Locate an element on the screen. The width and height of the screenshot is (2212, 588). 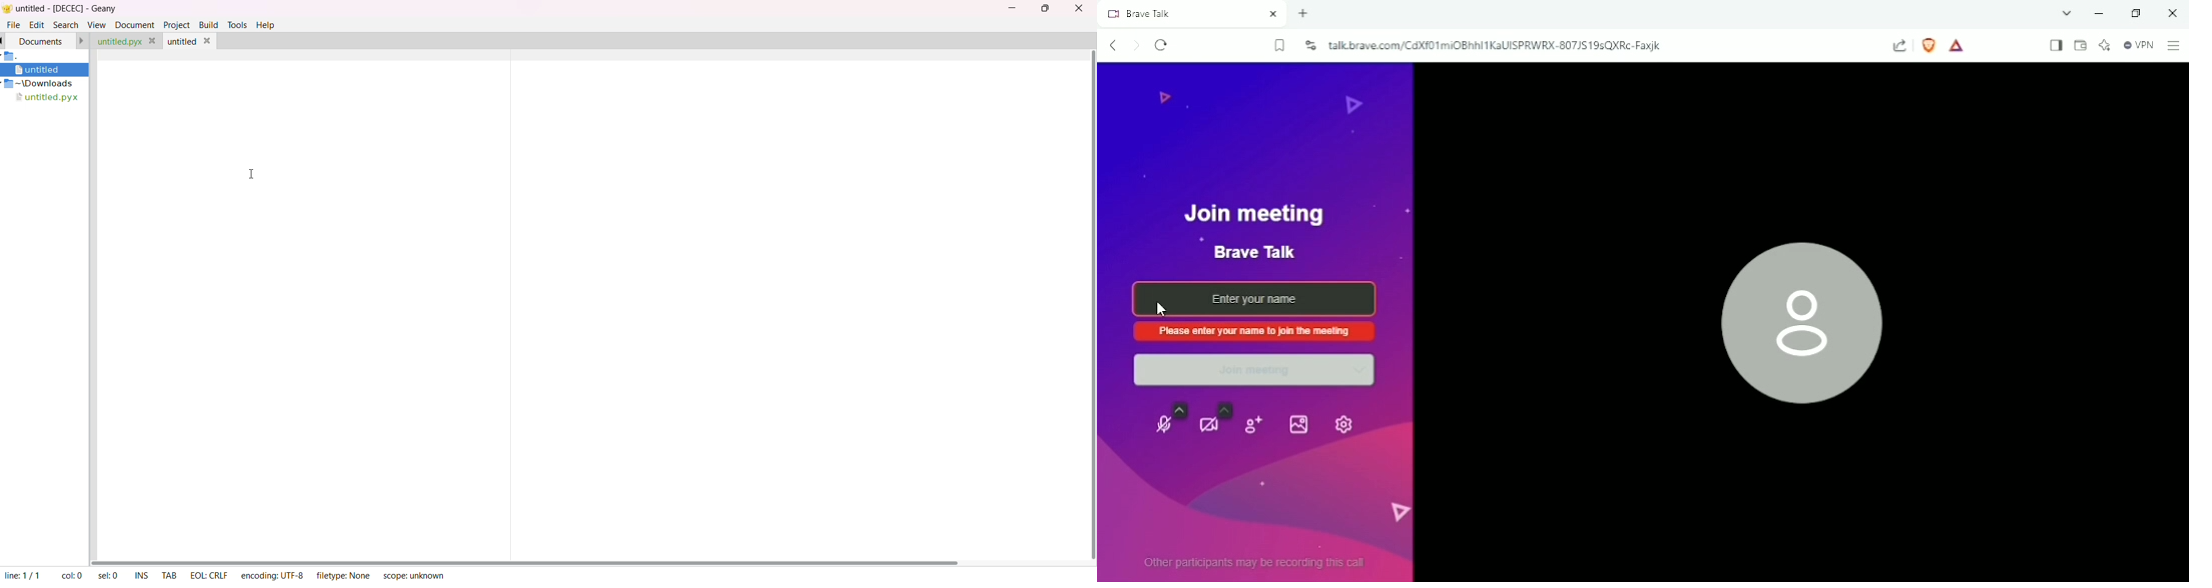
Close is located at coordinates (2173, 12).